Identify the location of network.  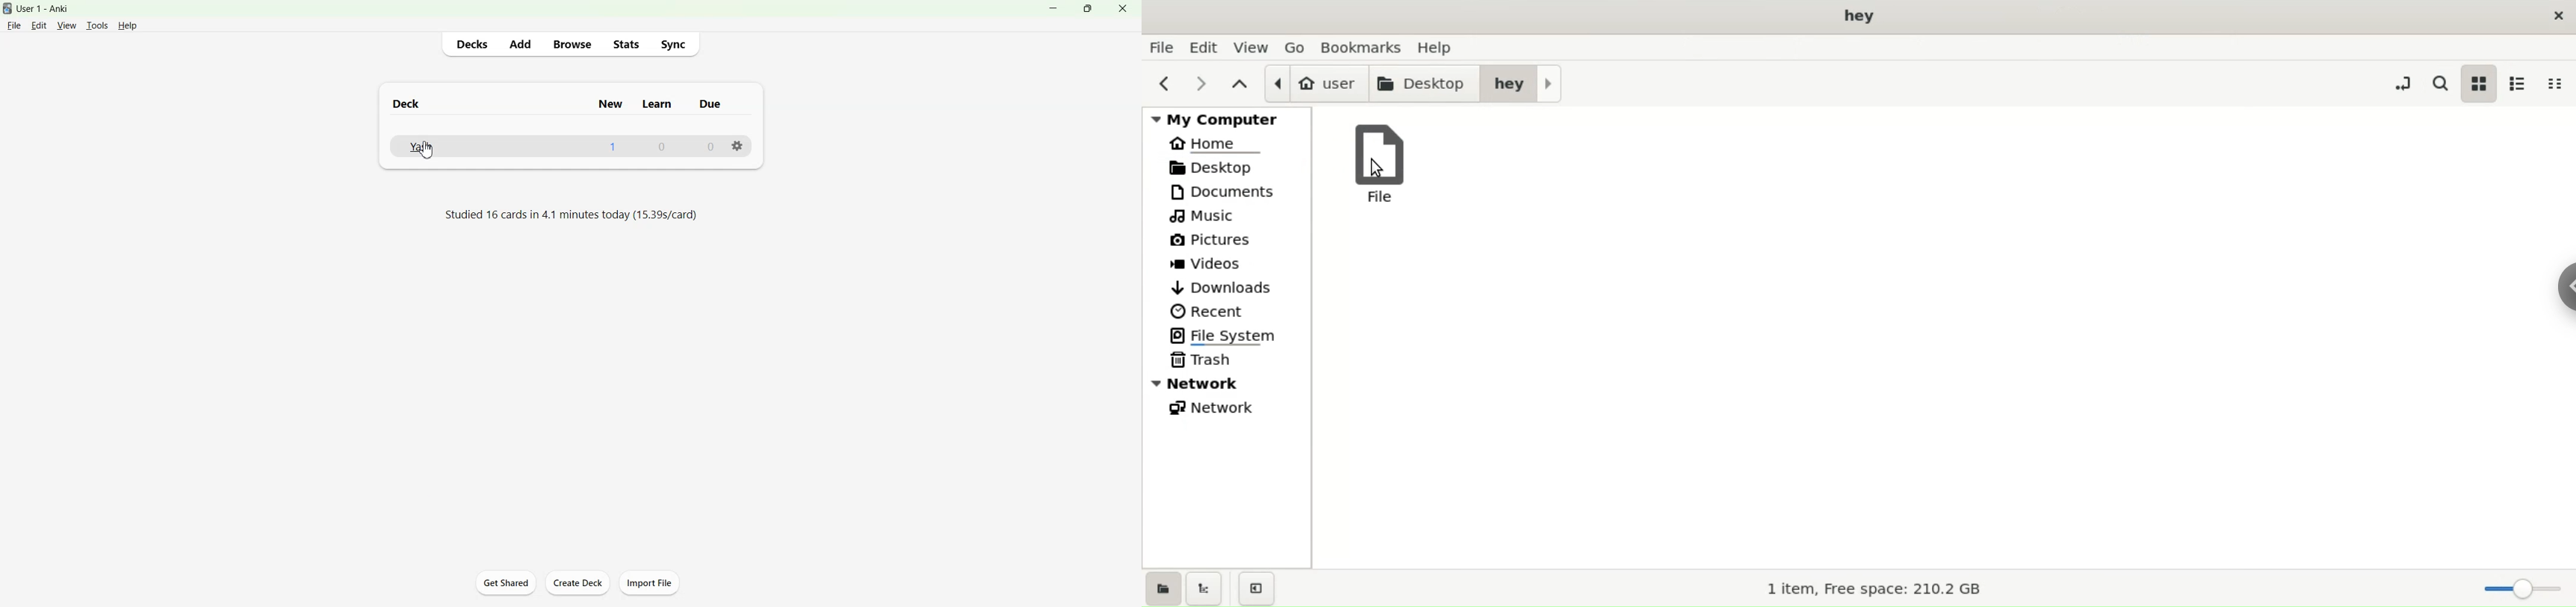
(1226, 383).